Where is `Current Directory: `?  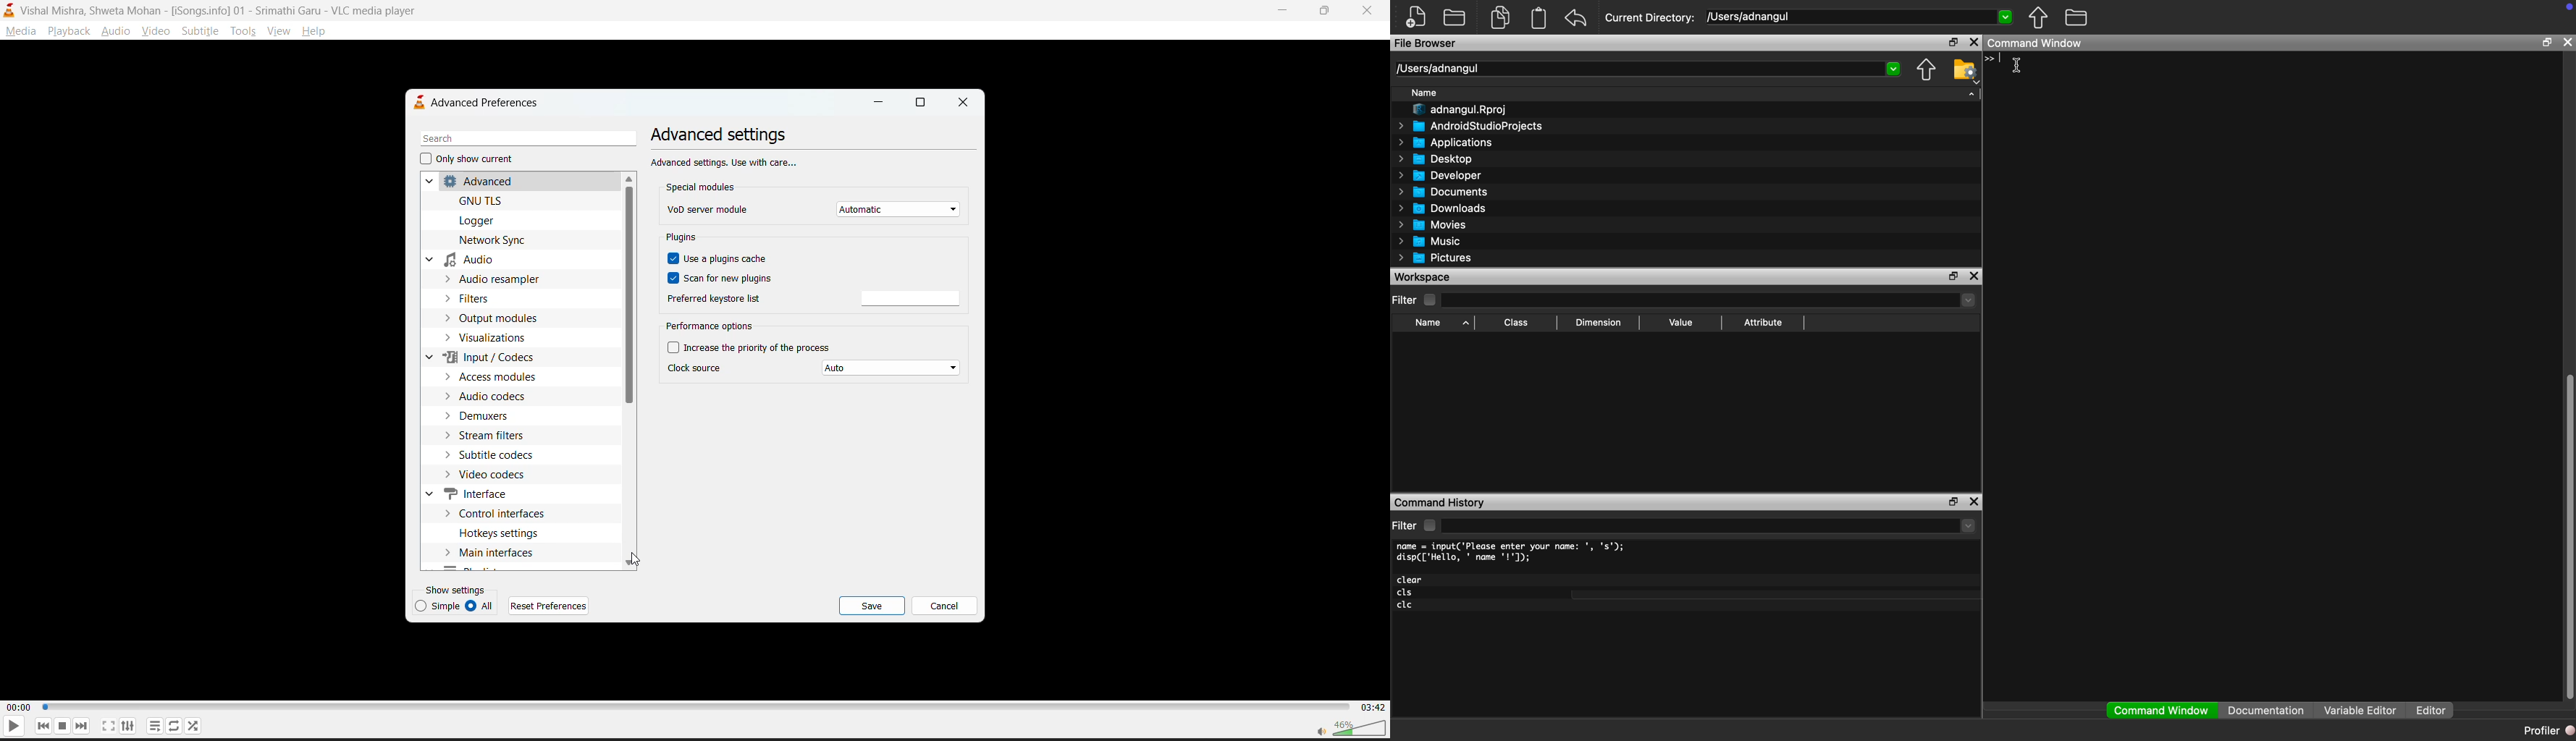
Current Directory:  is located at coordinates (1650, 18).